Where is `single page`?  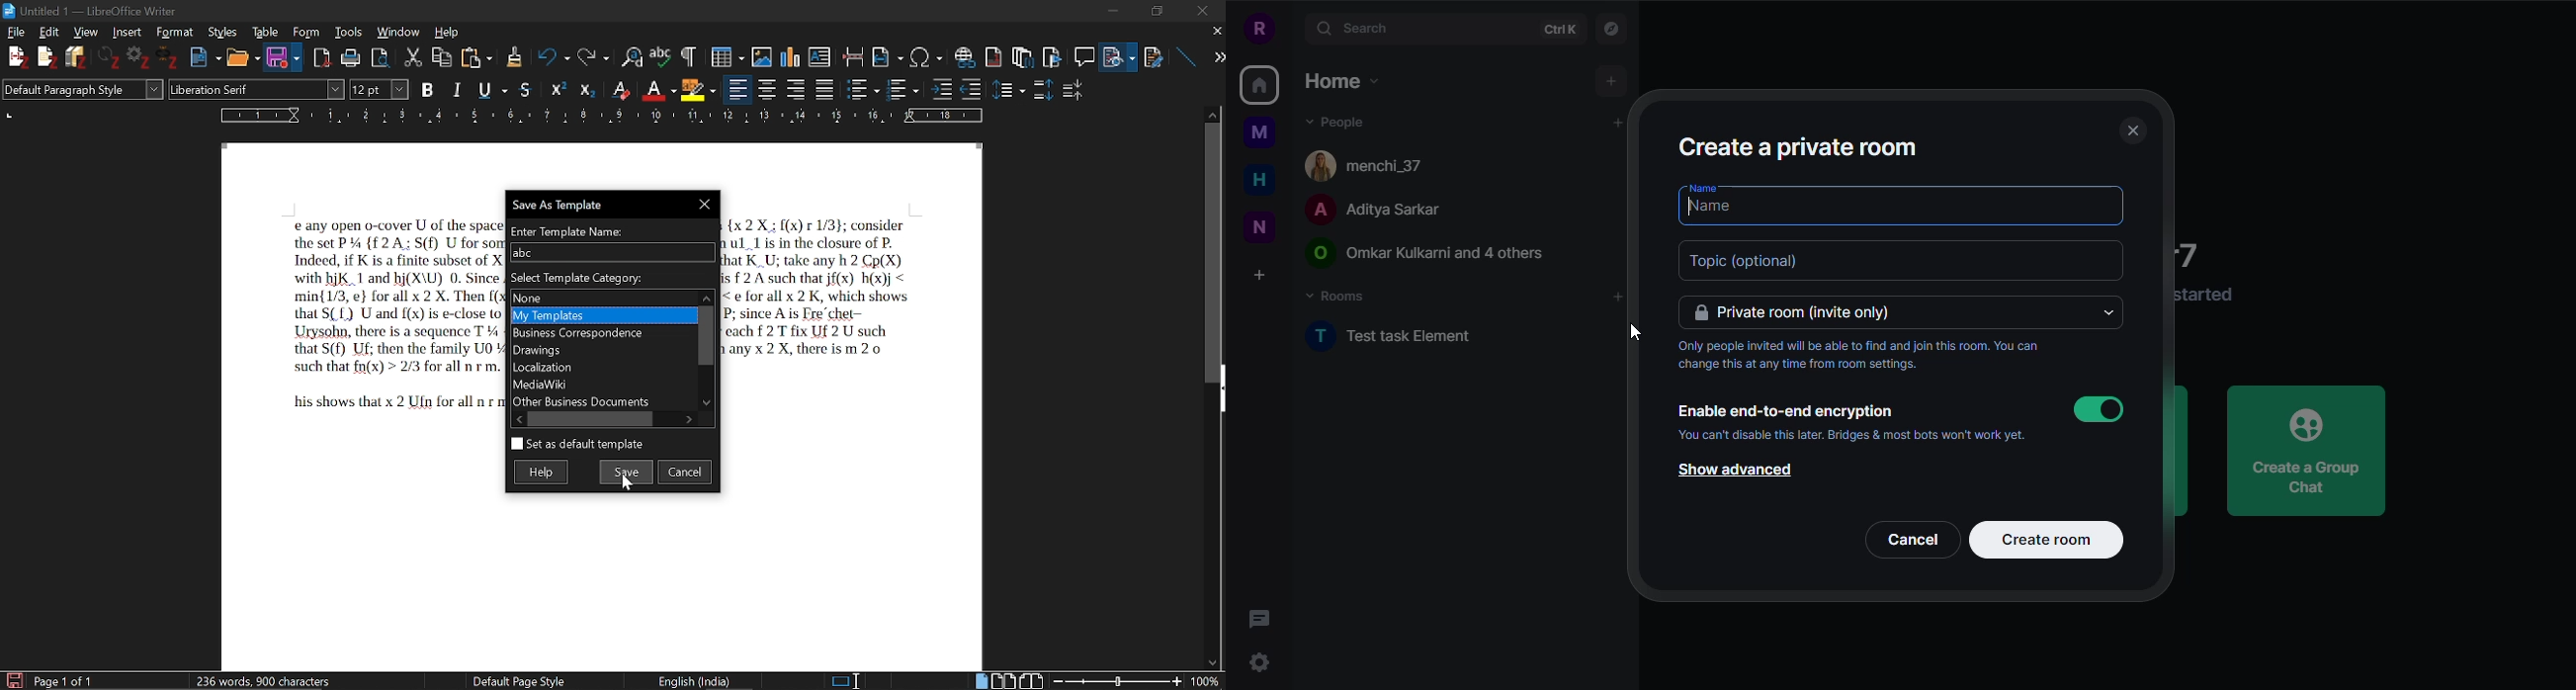 single page is located at coordinates (982, 680).